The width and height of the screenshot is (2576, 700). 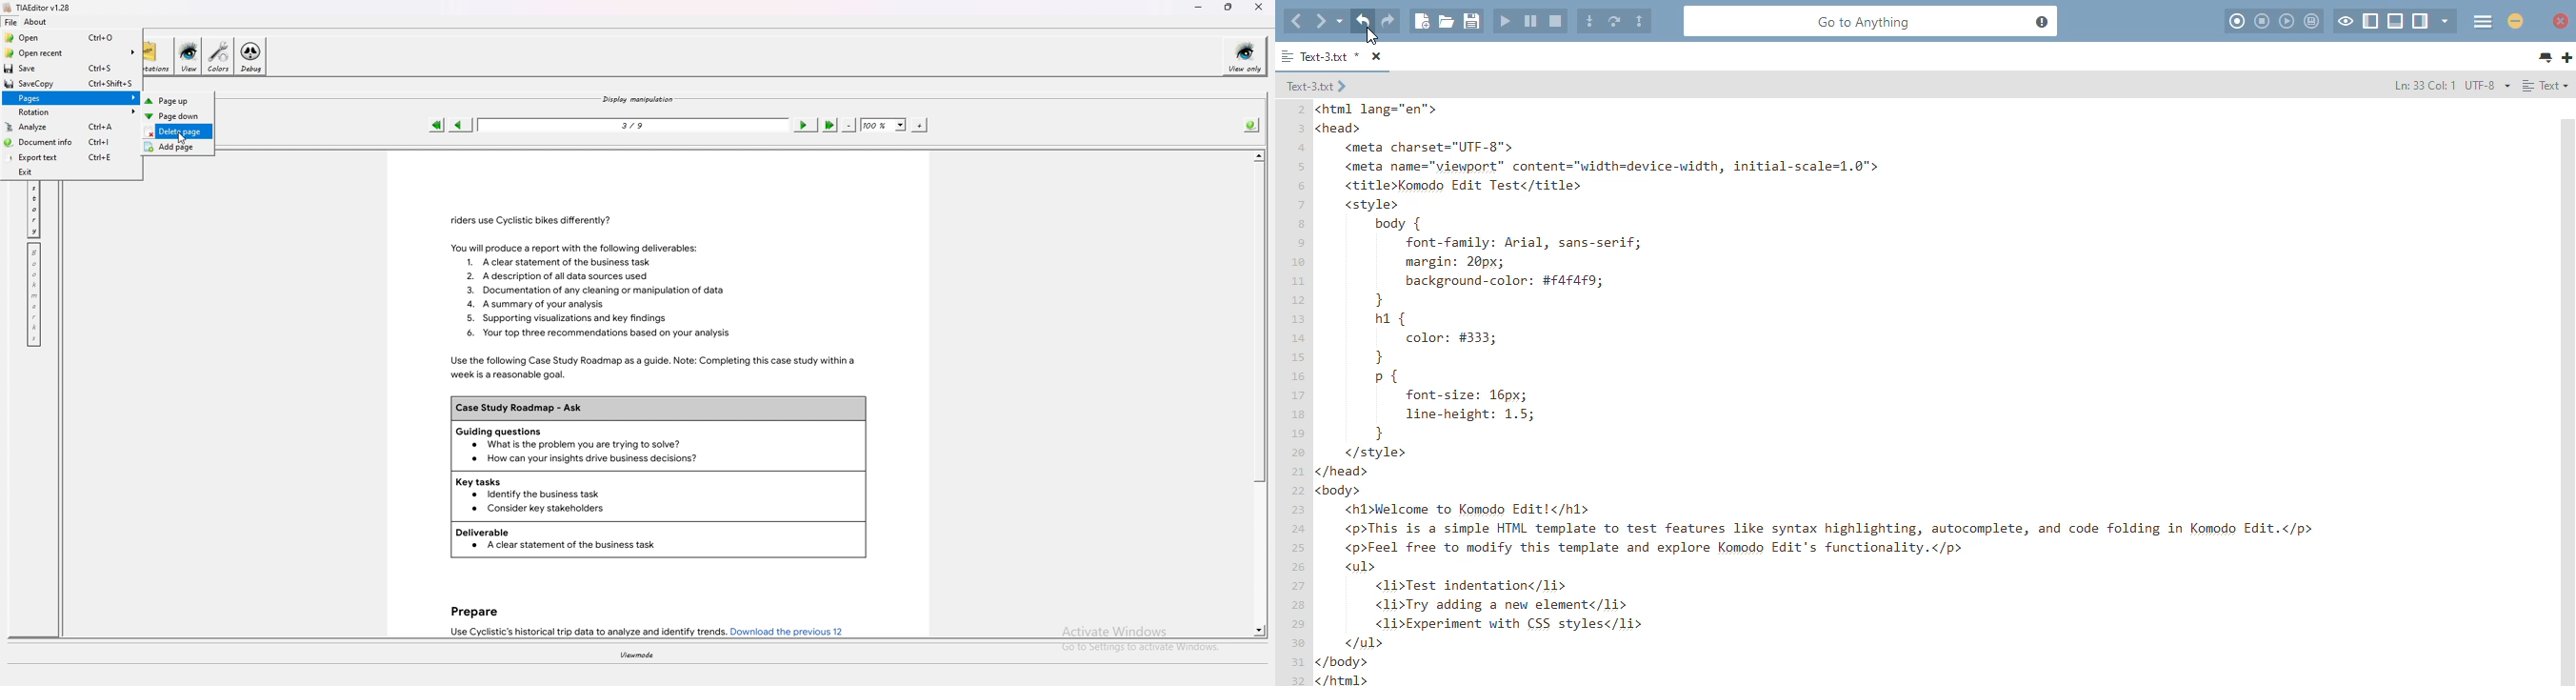 What do you see at coordinates (62, 159) in the screenshot?
I see `Export text Ctrl+E` at bounding box center [62, 159].